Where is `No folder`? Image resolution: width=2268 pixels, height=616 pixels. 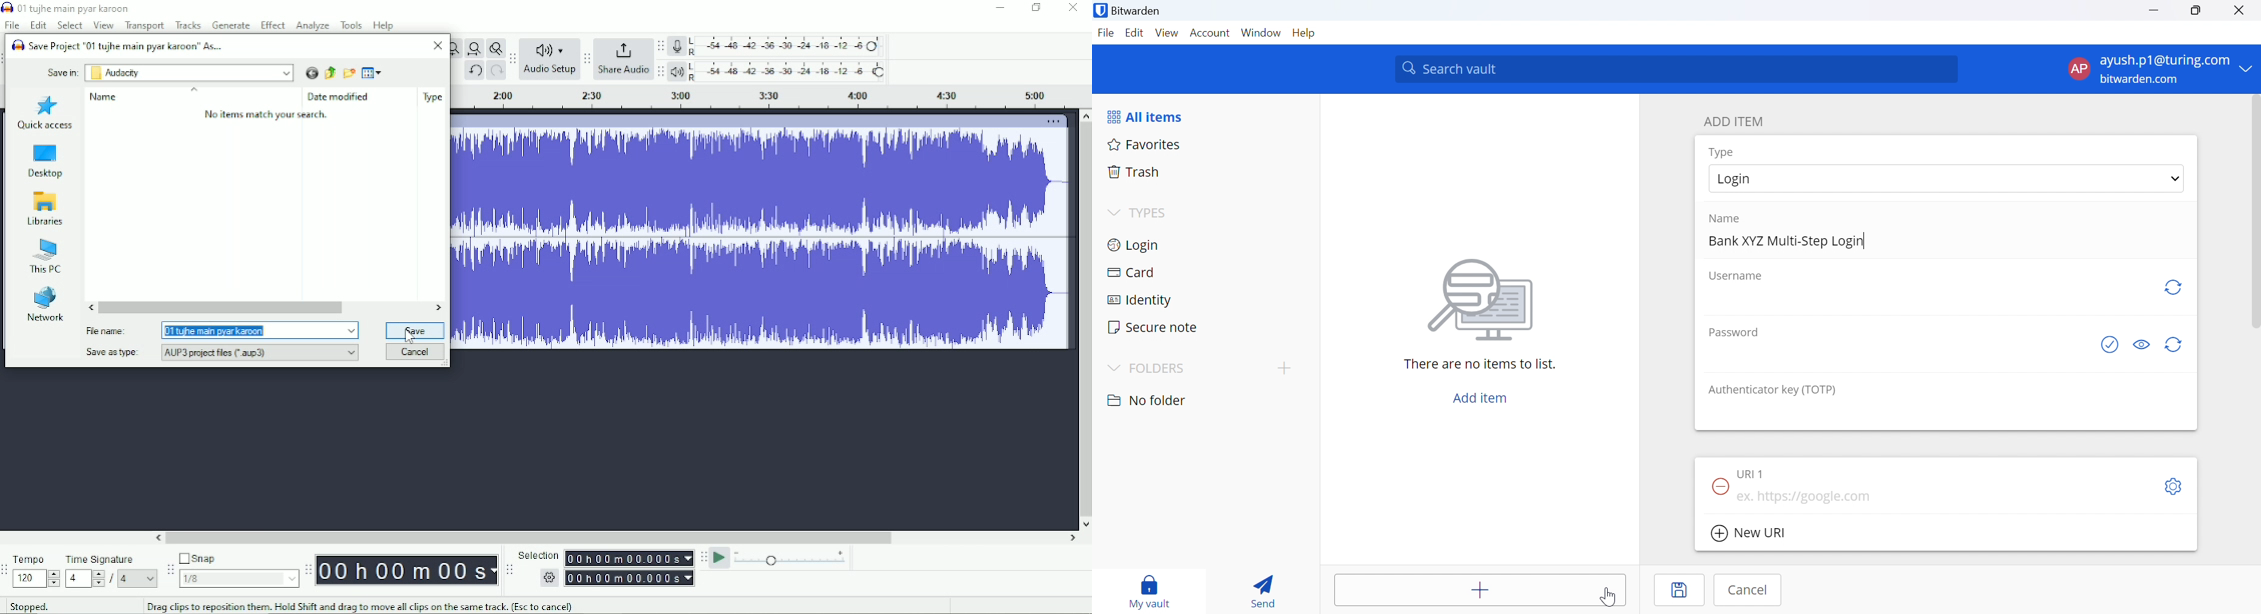 No folder is located at coordinates (1147, 400).